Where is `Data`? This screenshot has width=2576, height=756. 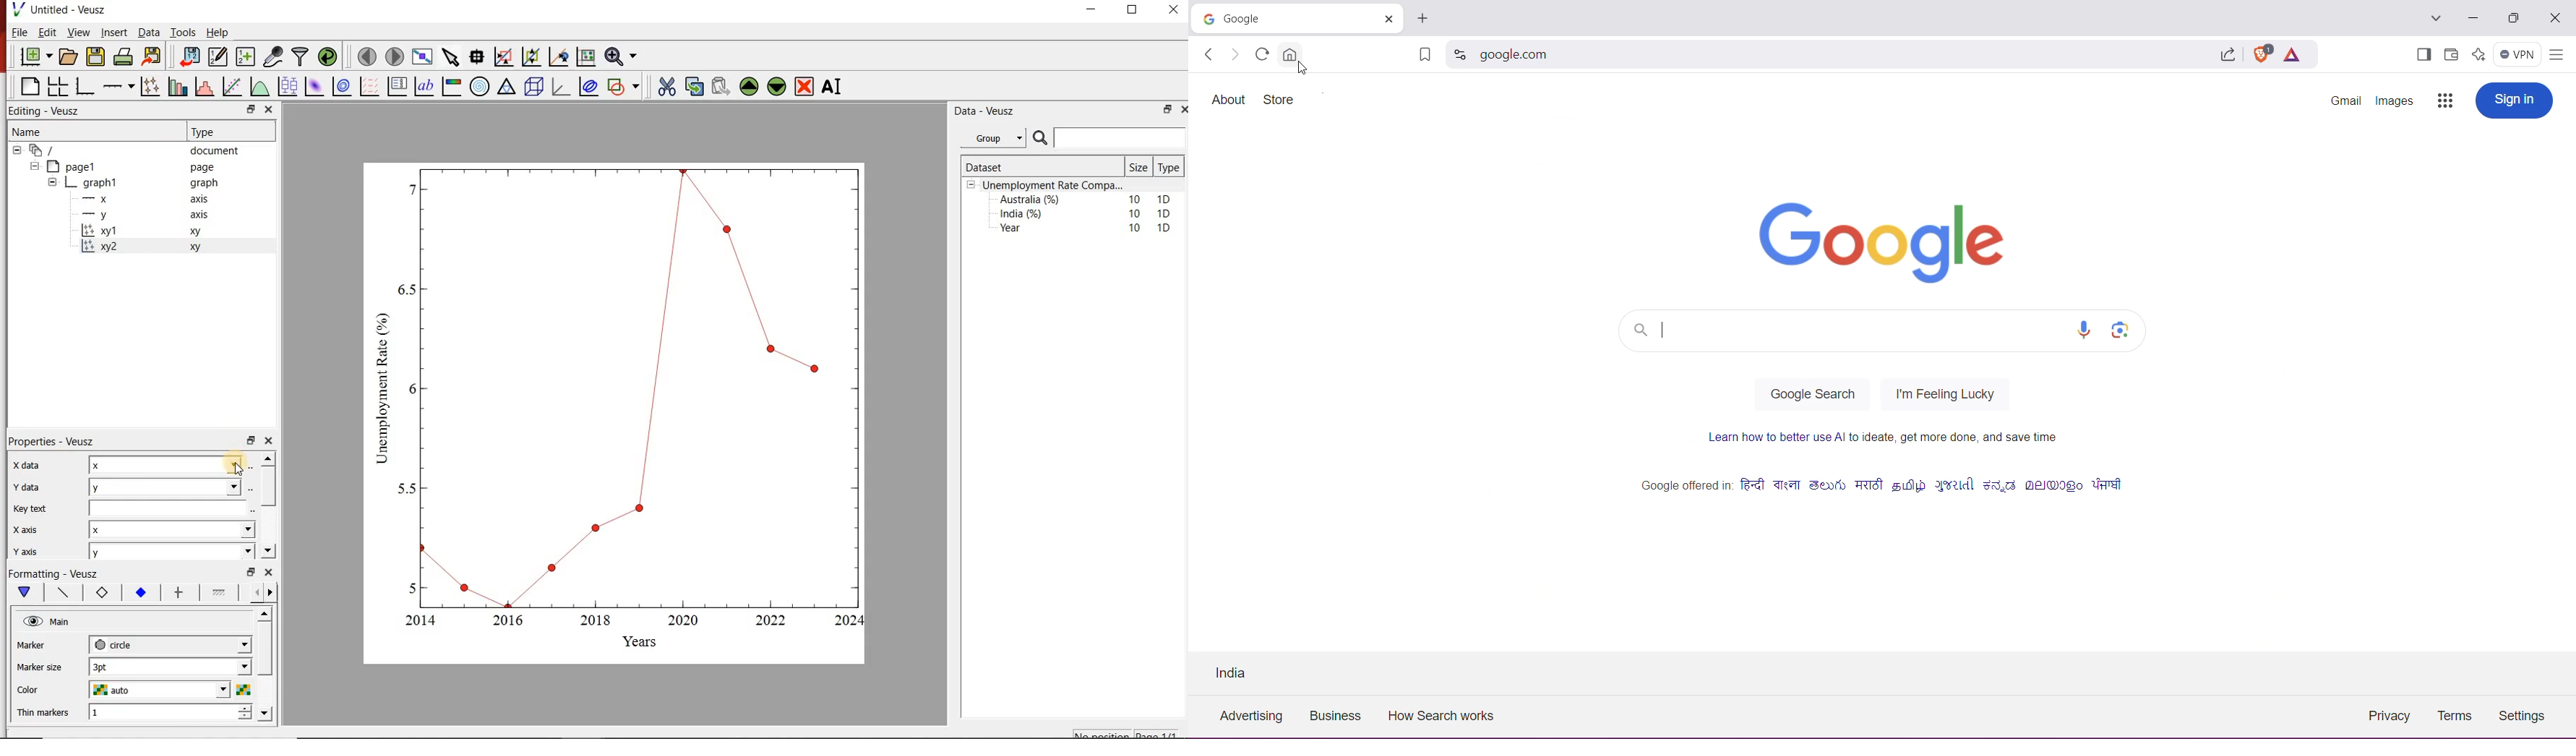 Data is located at coordinates (149, 33).